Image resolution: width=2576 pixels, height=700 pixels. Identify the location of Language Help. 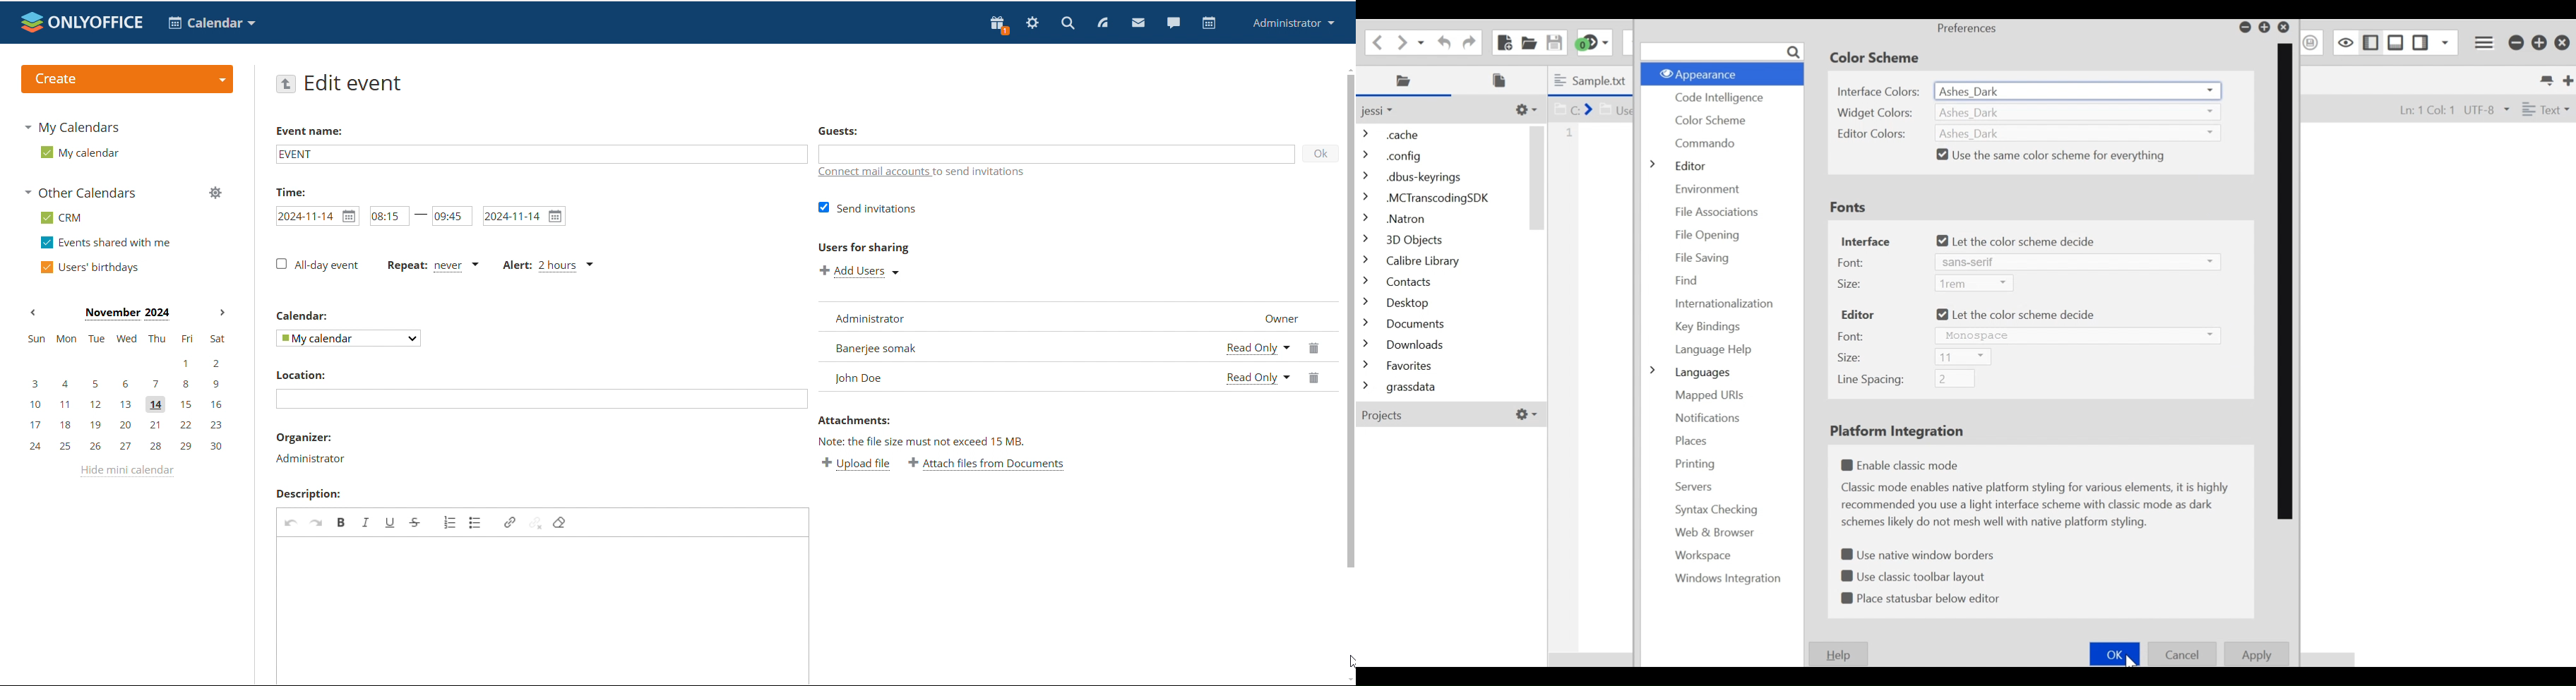
(1713, 351).